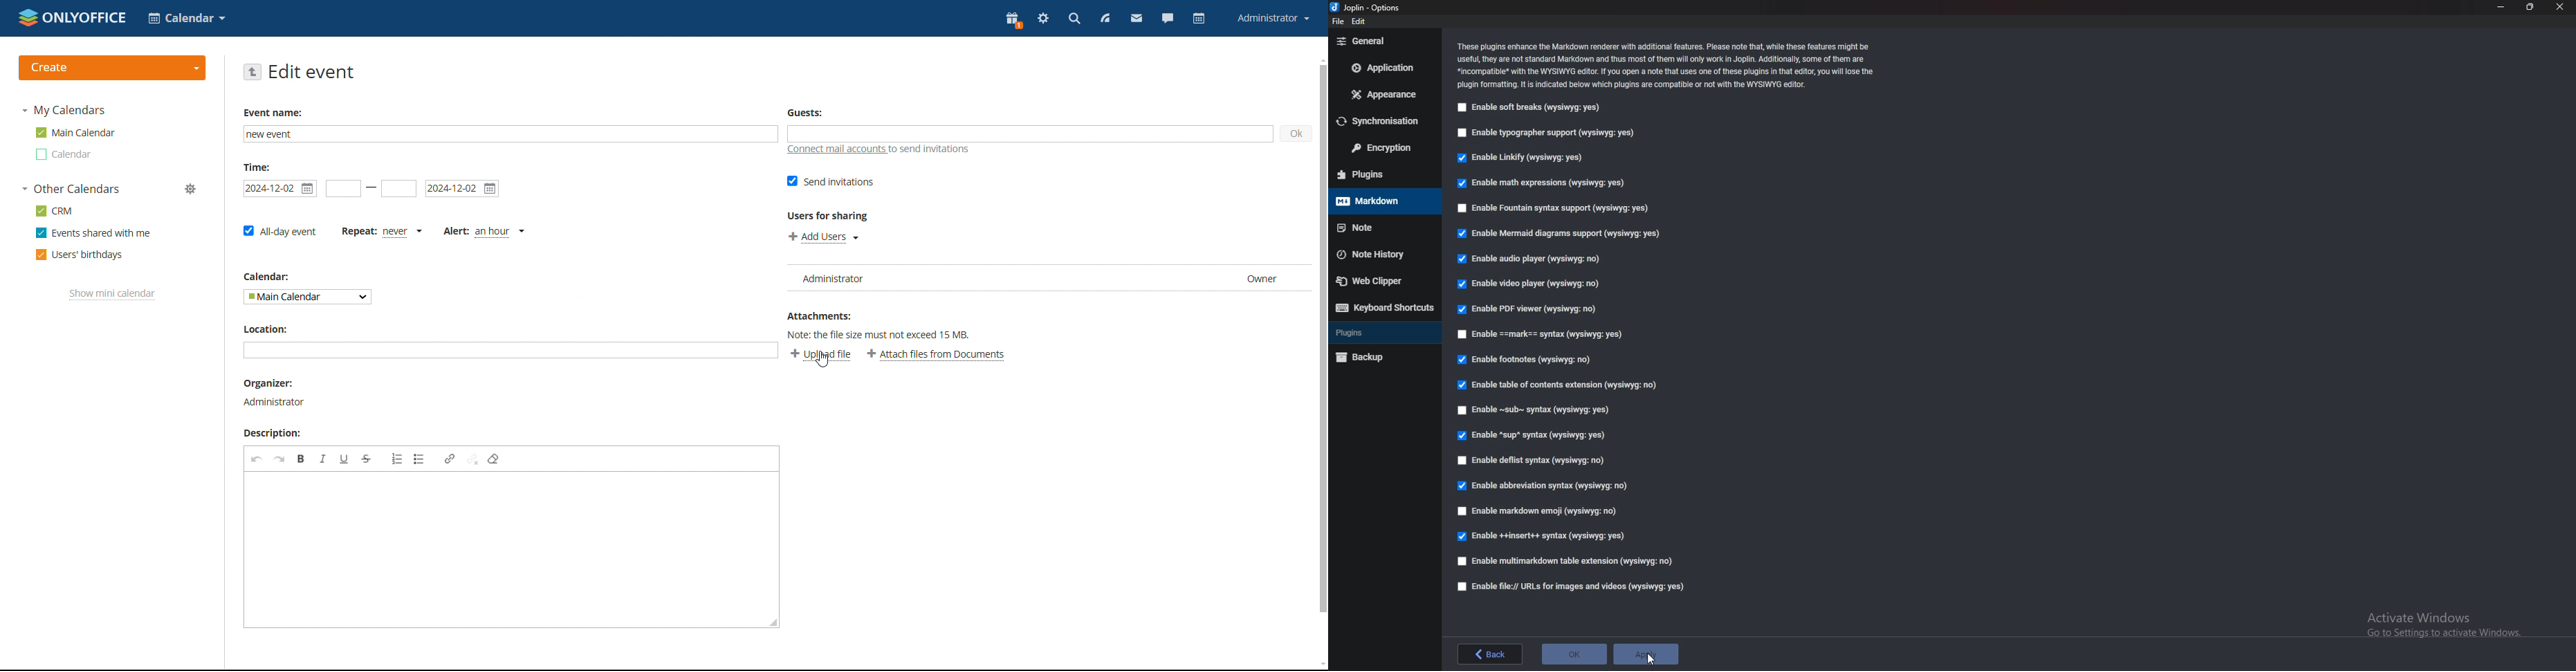 This screenshot has height=672, width=2576. What do you see at coordinates (1490, 654) in the screenshot?
I see `back` at bounding box center [1490, 654].